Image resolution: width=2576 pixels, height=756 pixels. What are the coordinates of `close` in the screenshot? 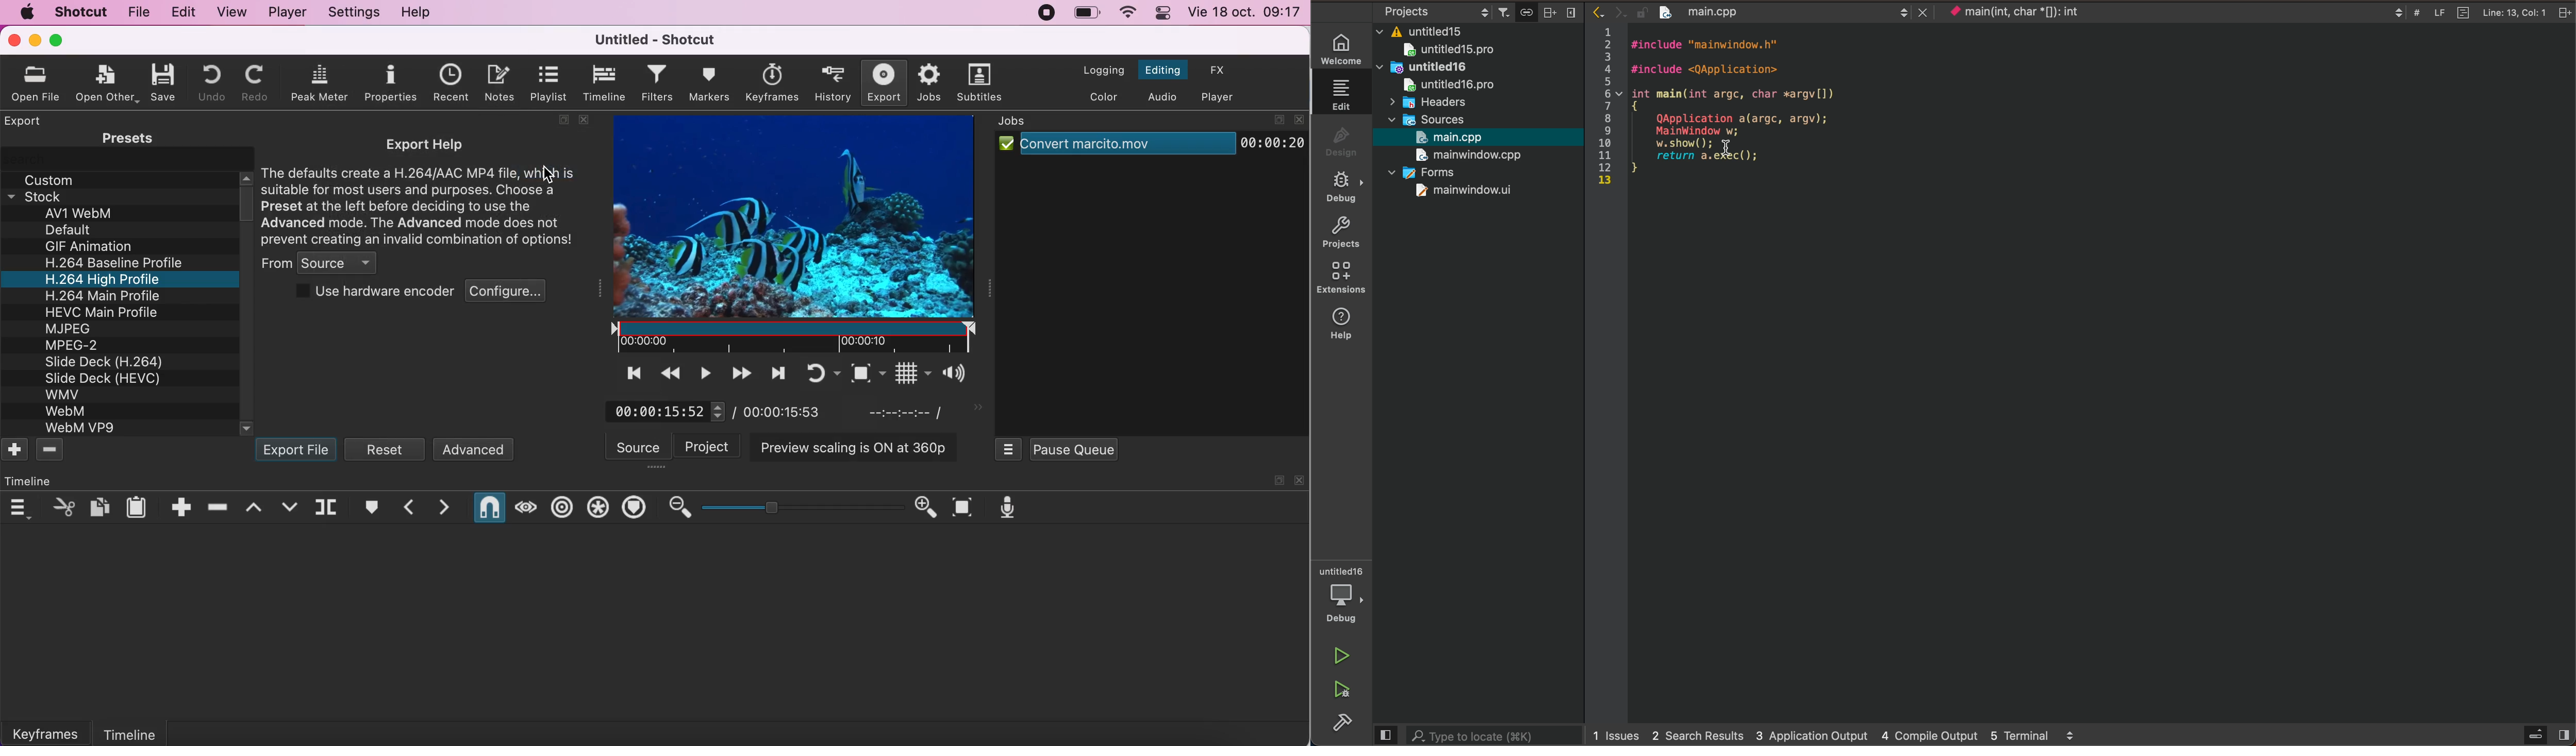 It's located at (1299, 120).